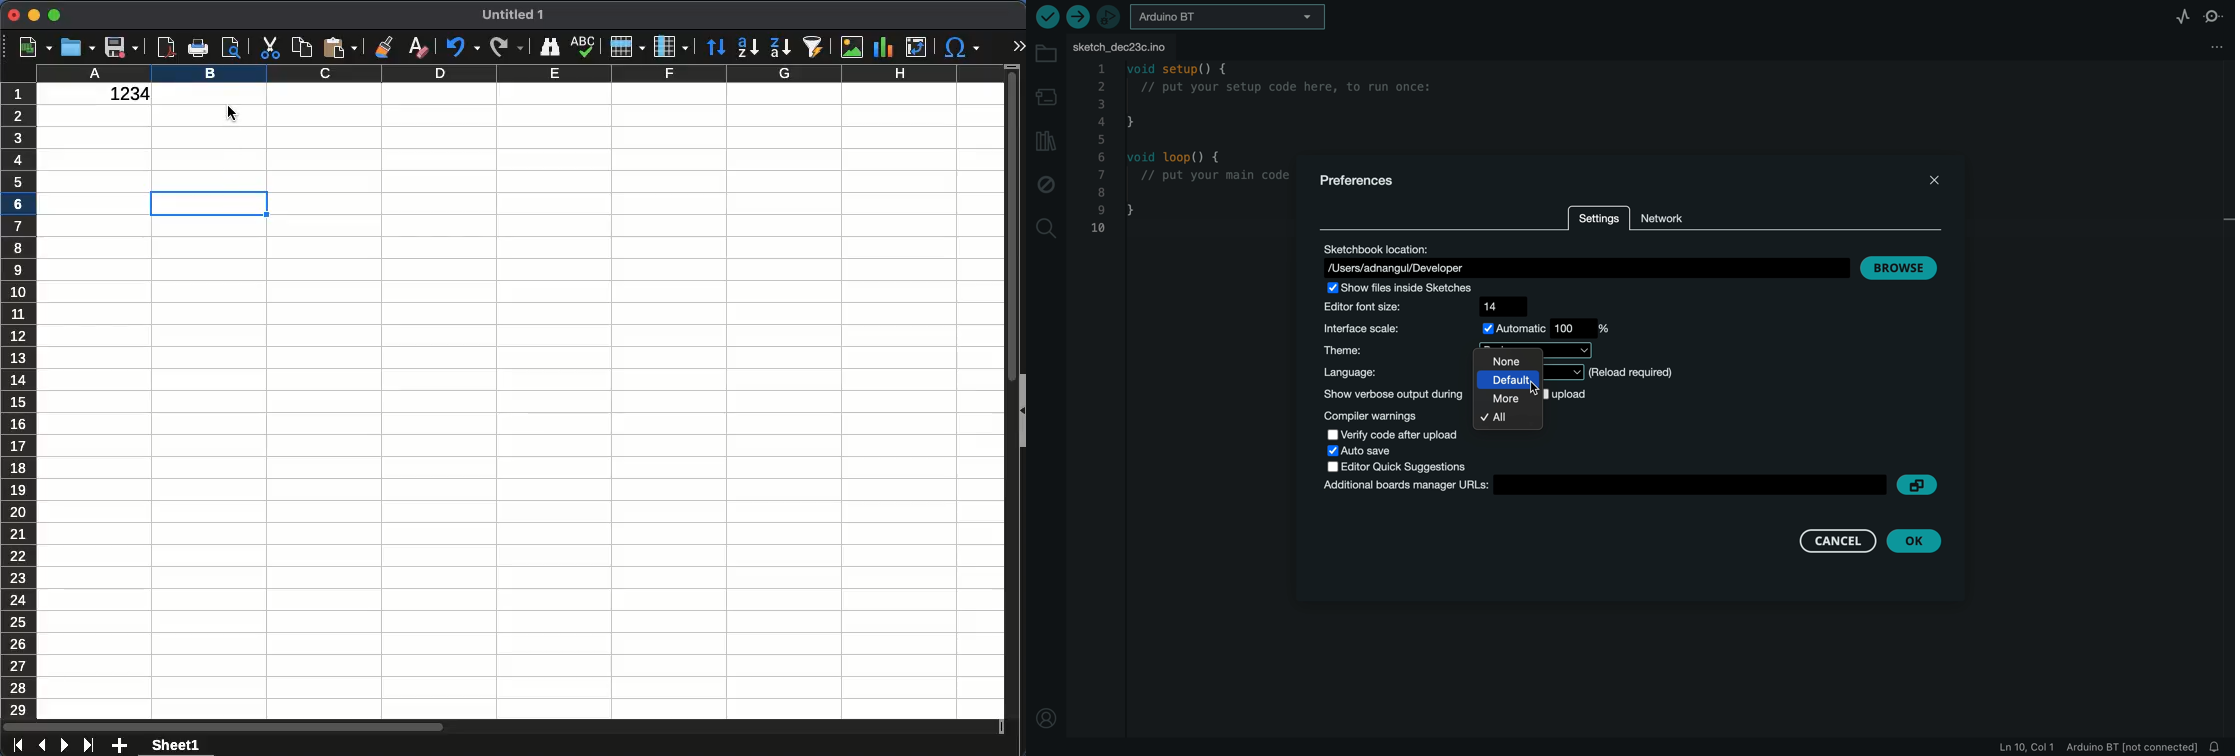  I want to click on column, so click(669, 47).